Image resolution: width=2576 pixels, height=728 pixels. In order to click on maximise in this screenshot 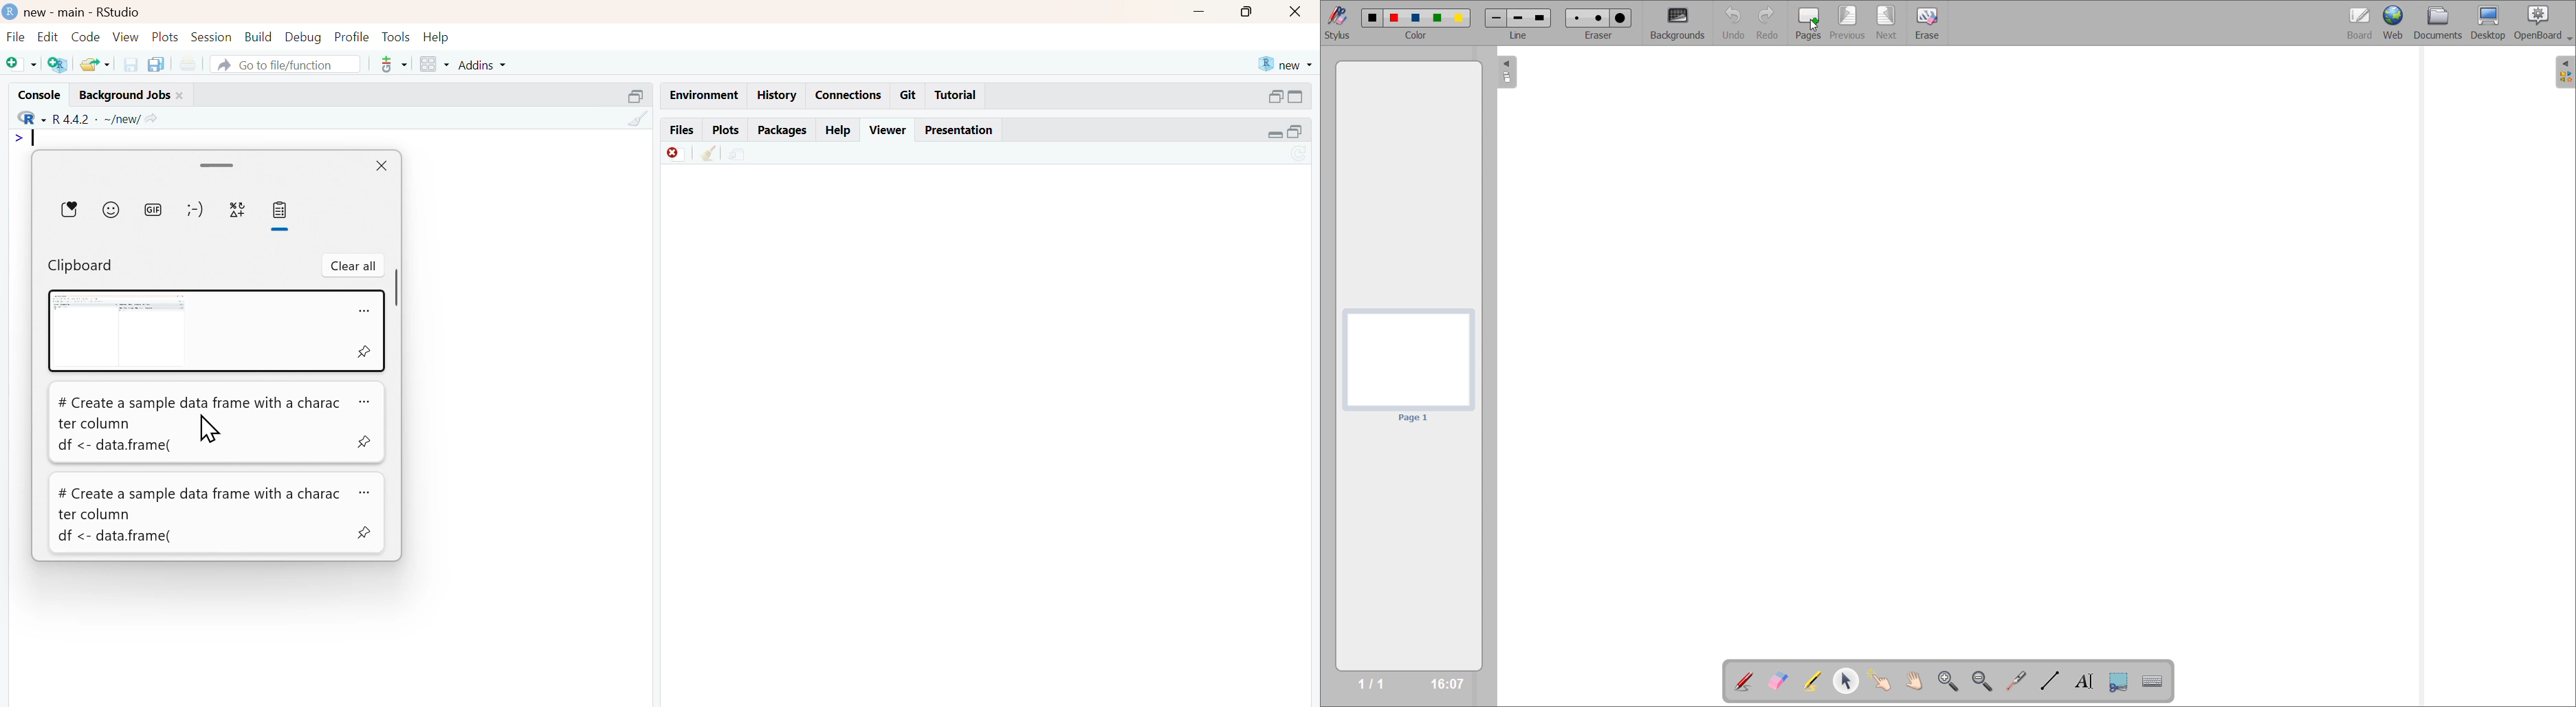, I will do `click(1246, 11)`.